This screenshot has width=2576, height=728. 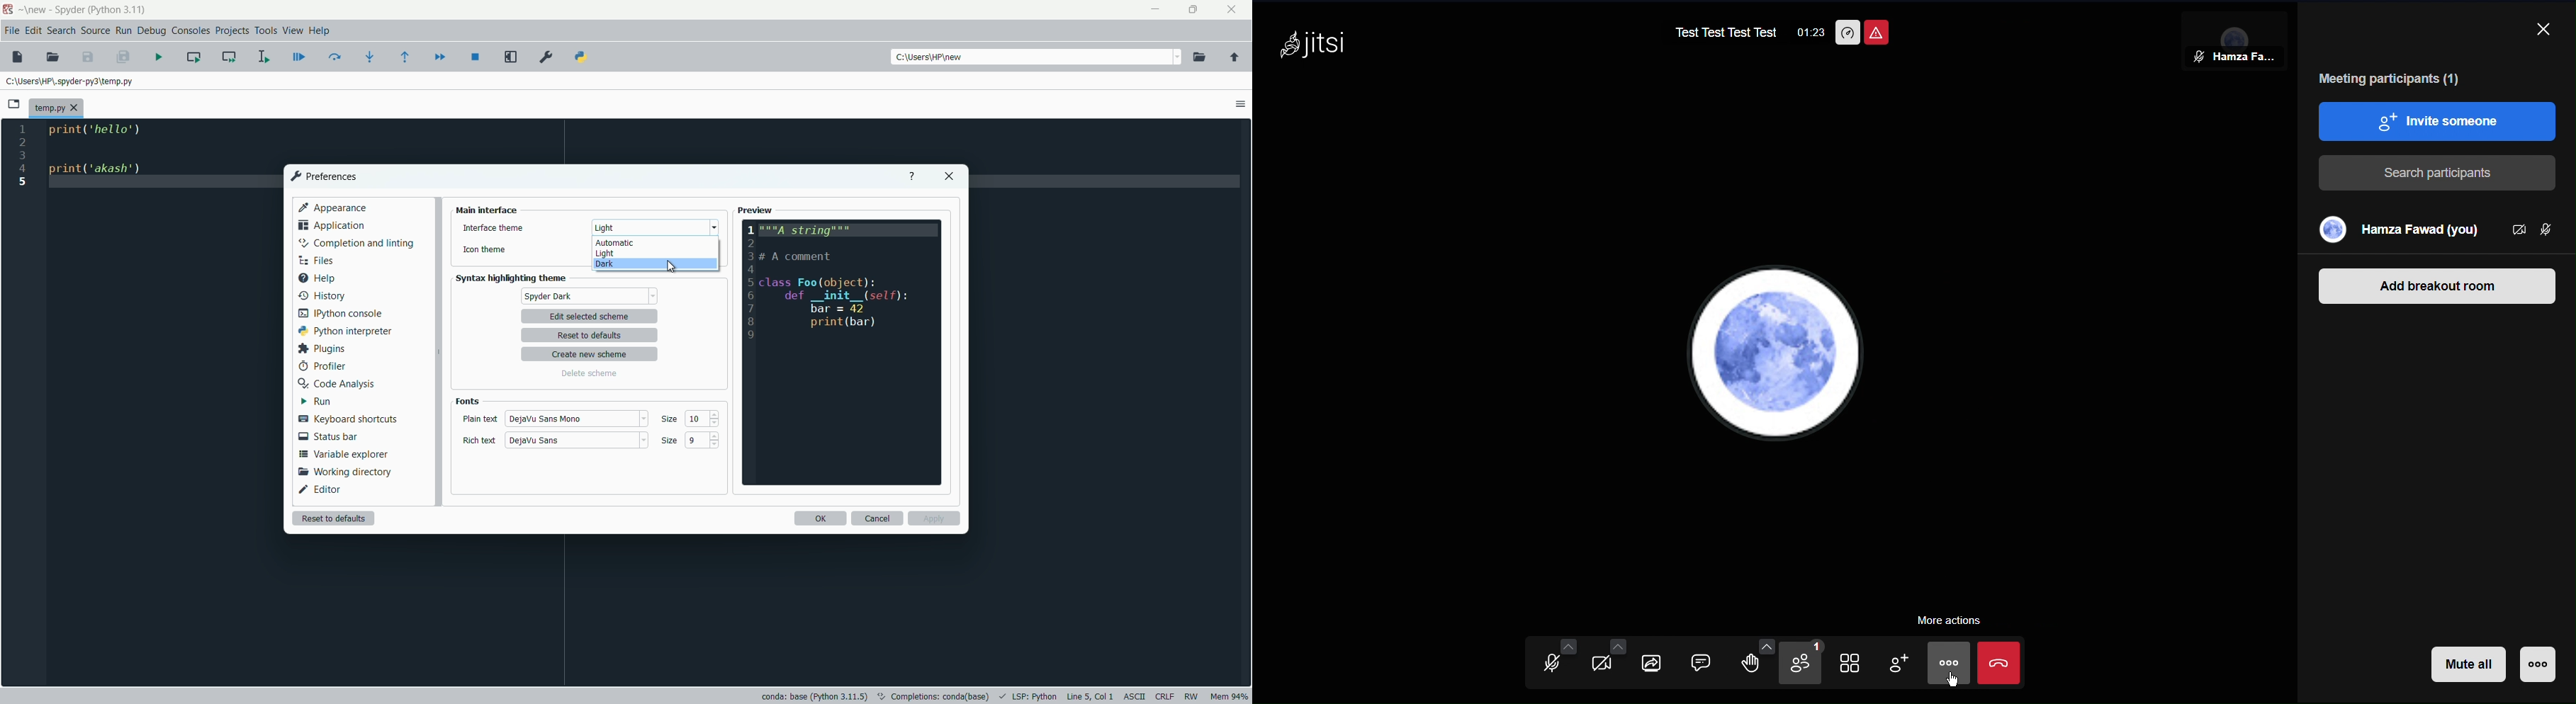 I want to click on tools menu, so click(x=265, y=31).